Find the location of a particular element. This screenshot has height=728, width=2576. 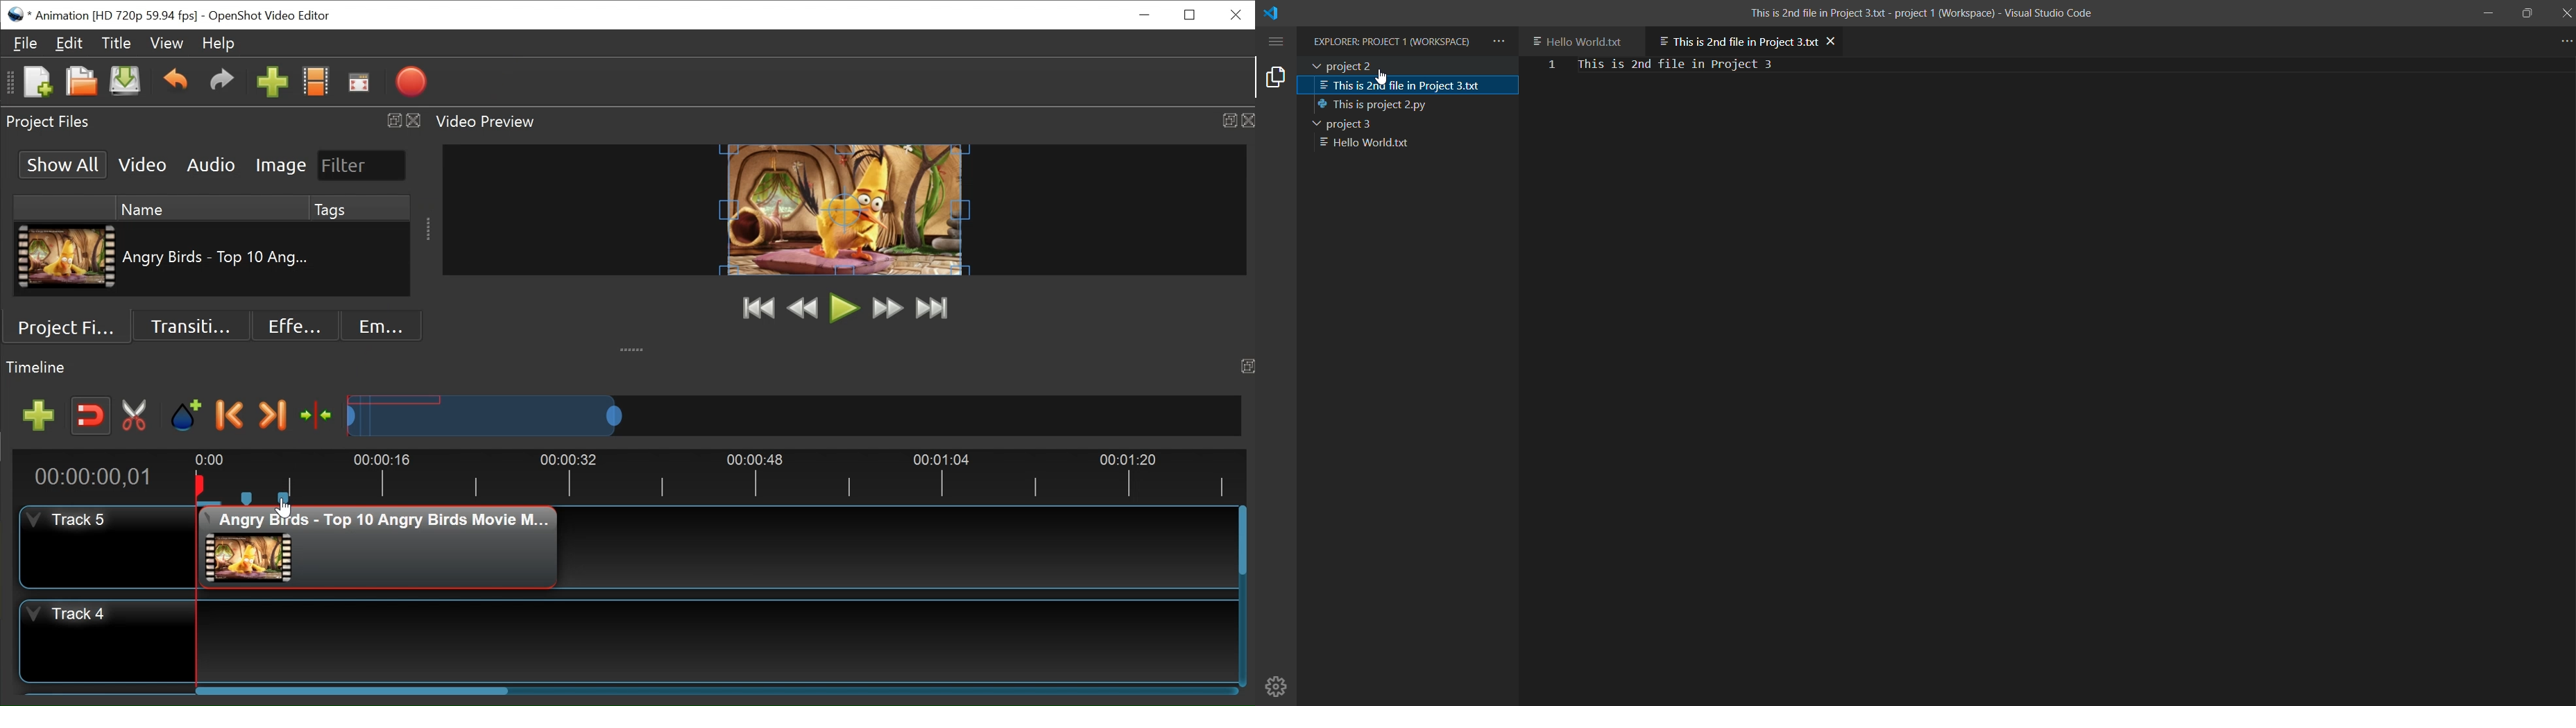

collapse is located at coordinates (634, 345).